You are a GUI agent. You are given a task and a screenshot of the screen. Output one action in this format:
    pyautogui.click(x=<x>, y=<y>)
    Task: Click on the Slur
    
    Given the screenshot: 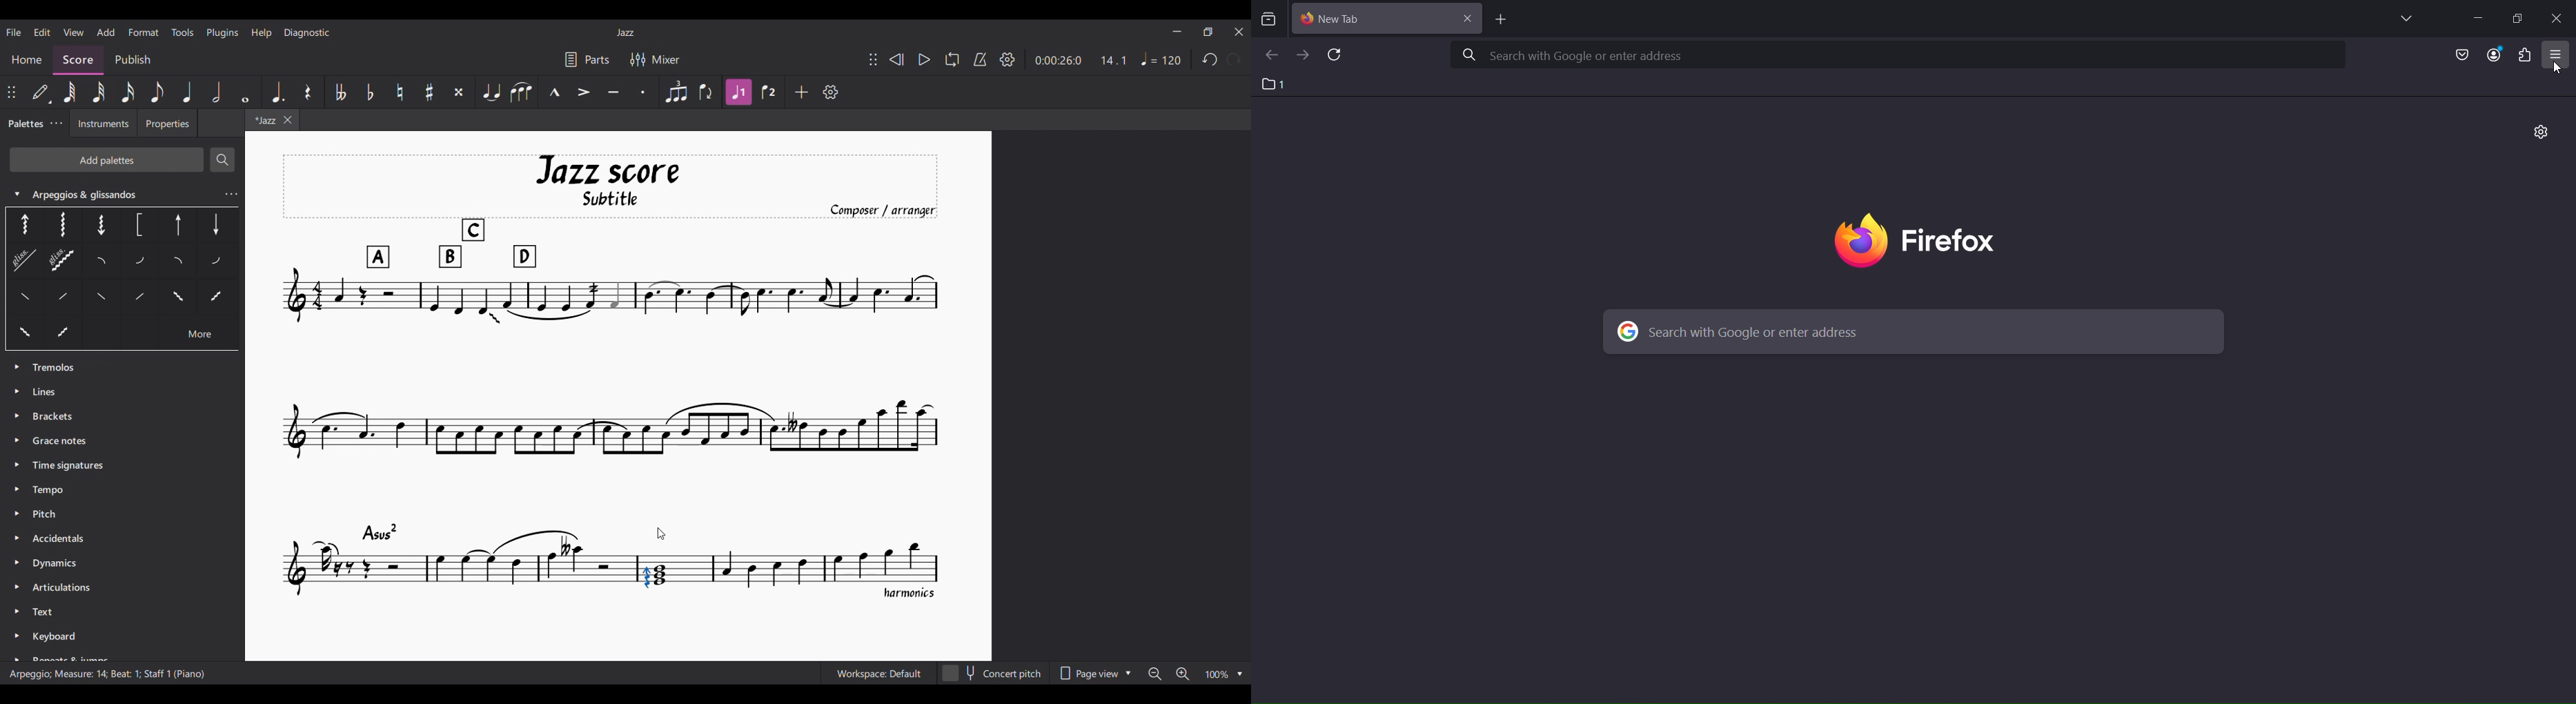 What is the action you would take?
    pyautogui.click(x=521, y=93)
    